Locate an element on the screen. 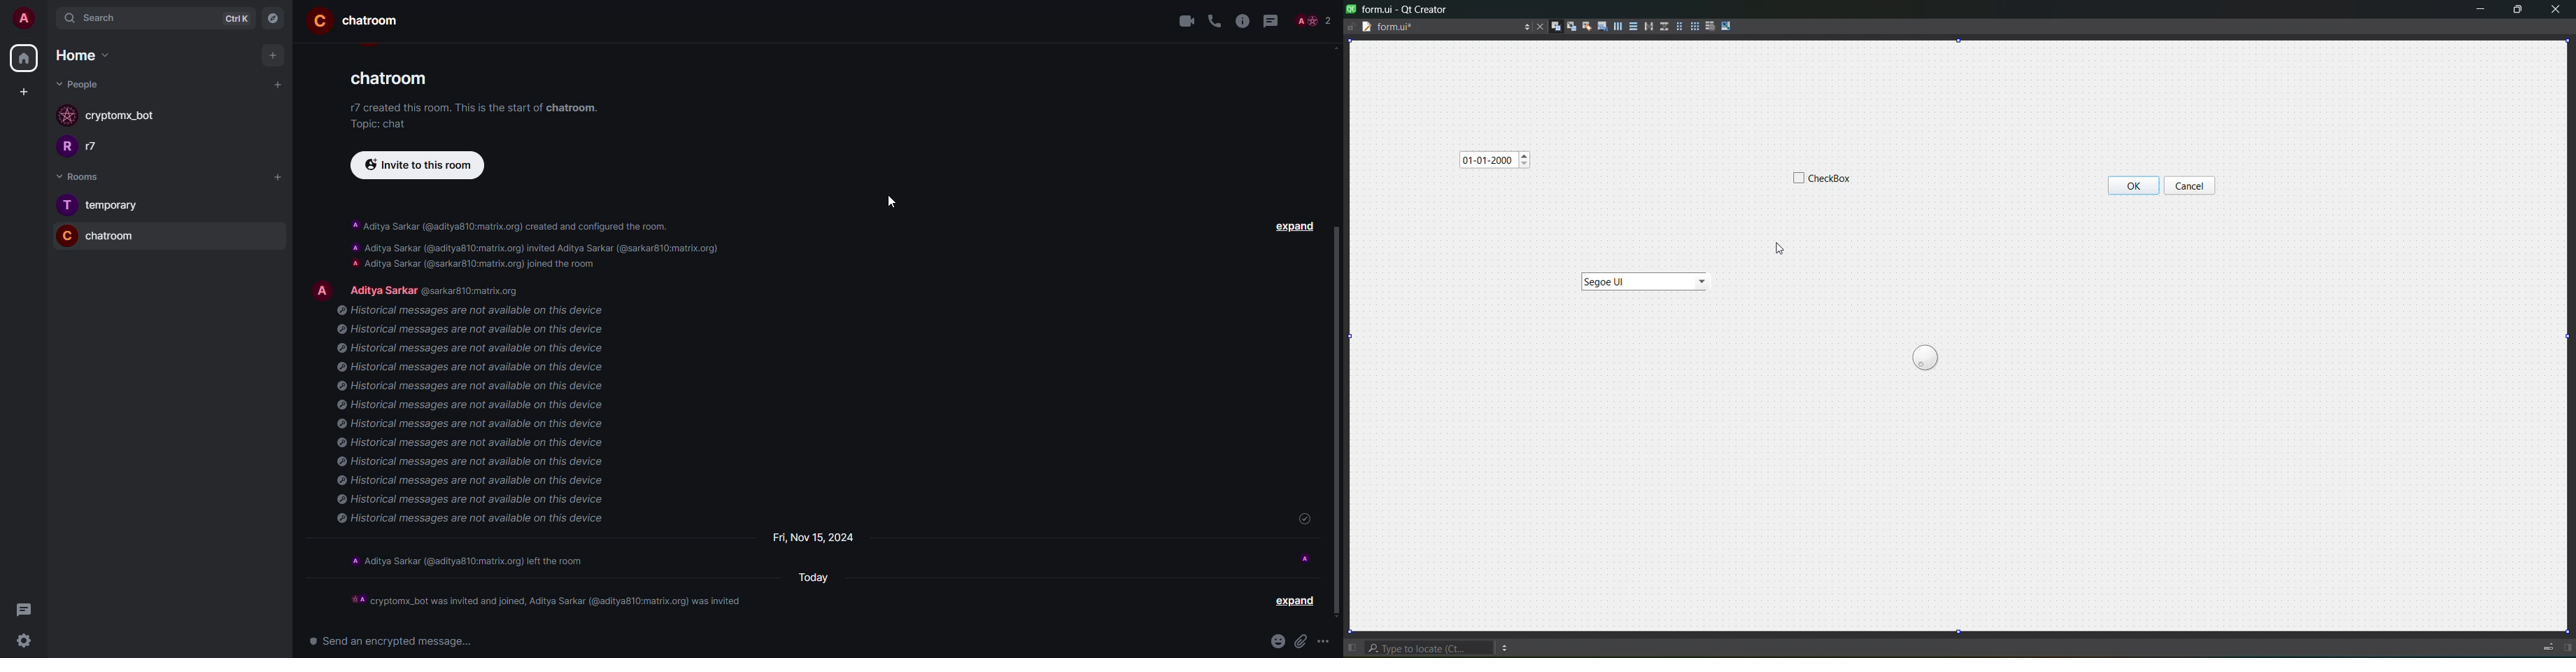  id is located at coordinates (477, 291).